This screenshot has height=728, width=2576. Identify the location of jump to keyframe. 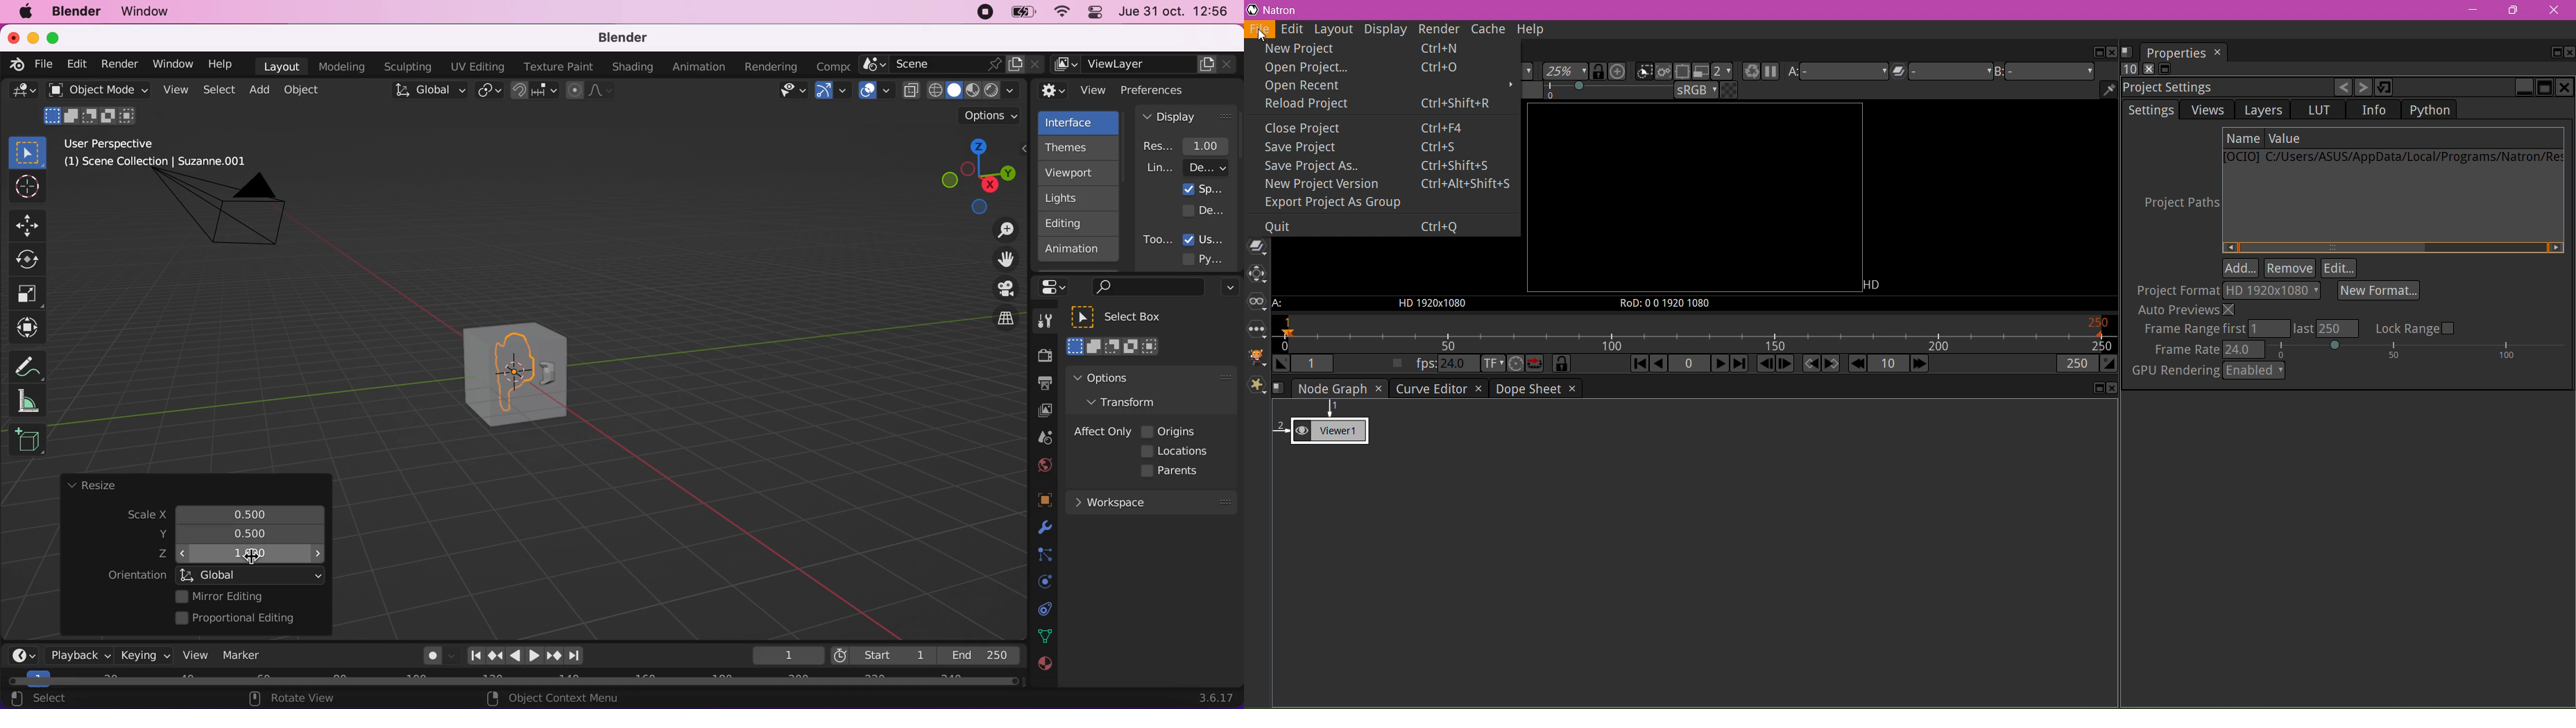
(554, 657).